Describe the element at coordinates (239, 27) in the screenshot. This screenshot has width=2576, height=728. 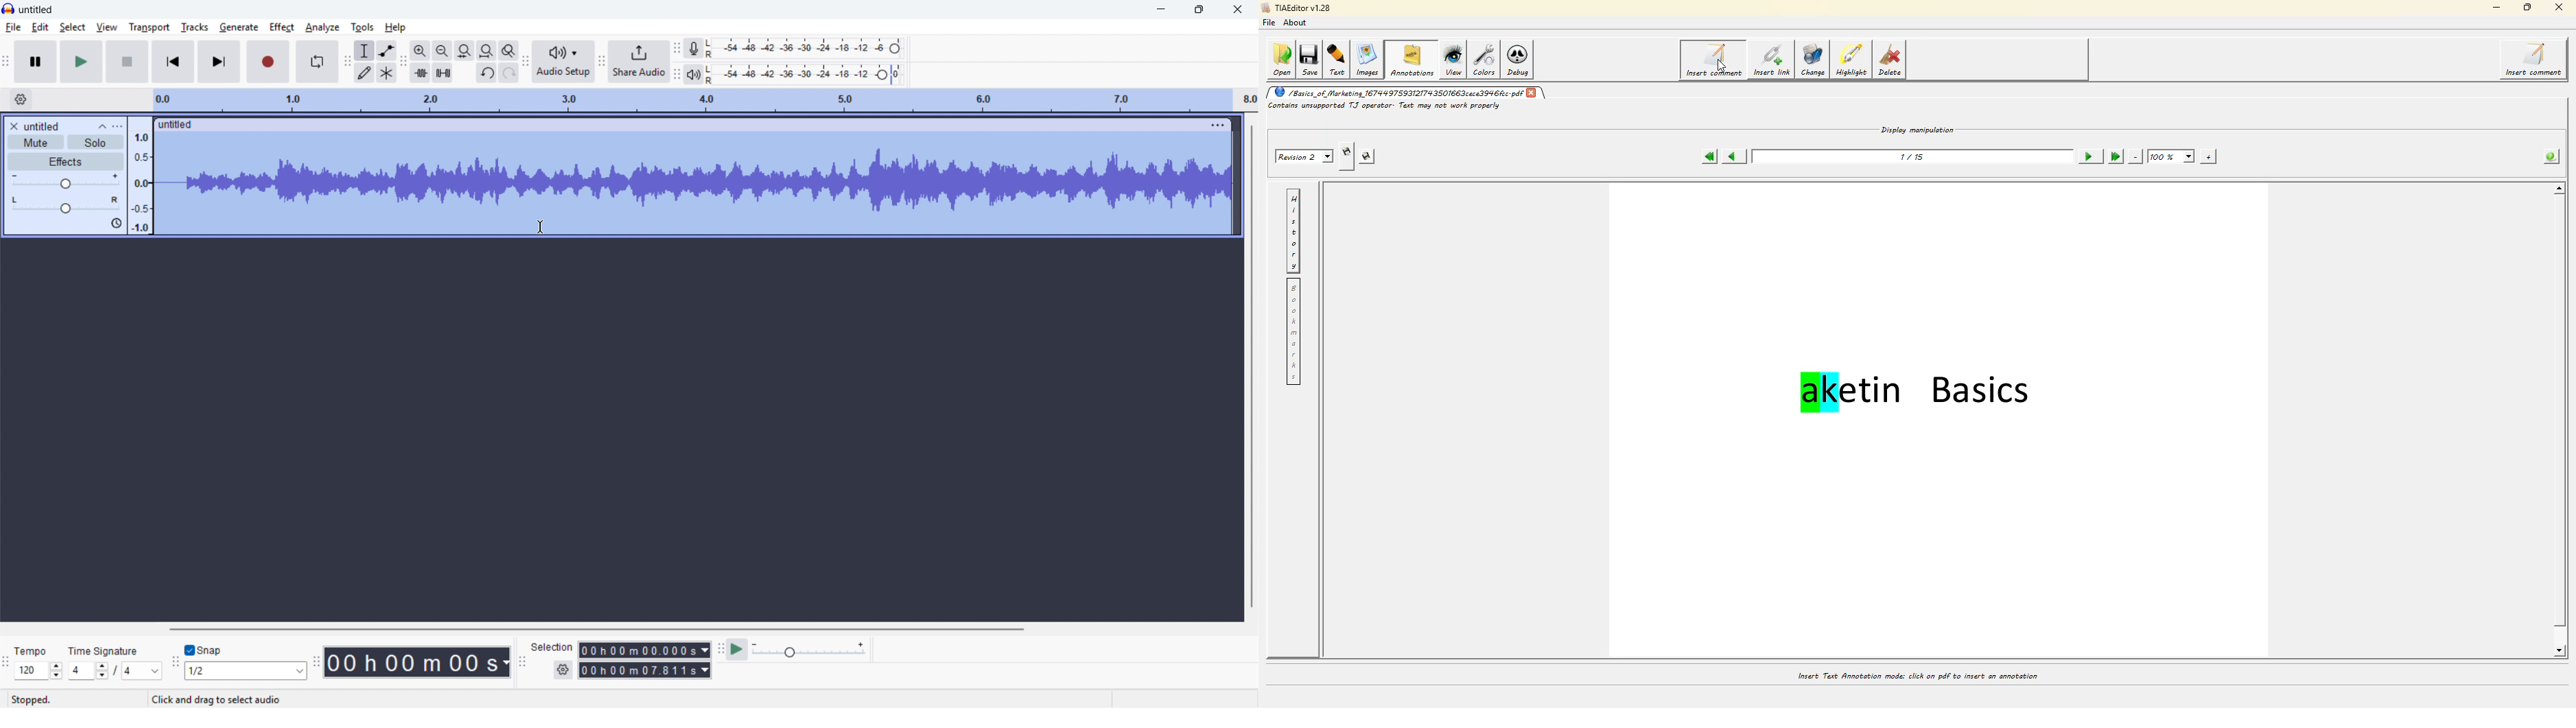
I see `generate` at that location.